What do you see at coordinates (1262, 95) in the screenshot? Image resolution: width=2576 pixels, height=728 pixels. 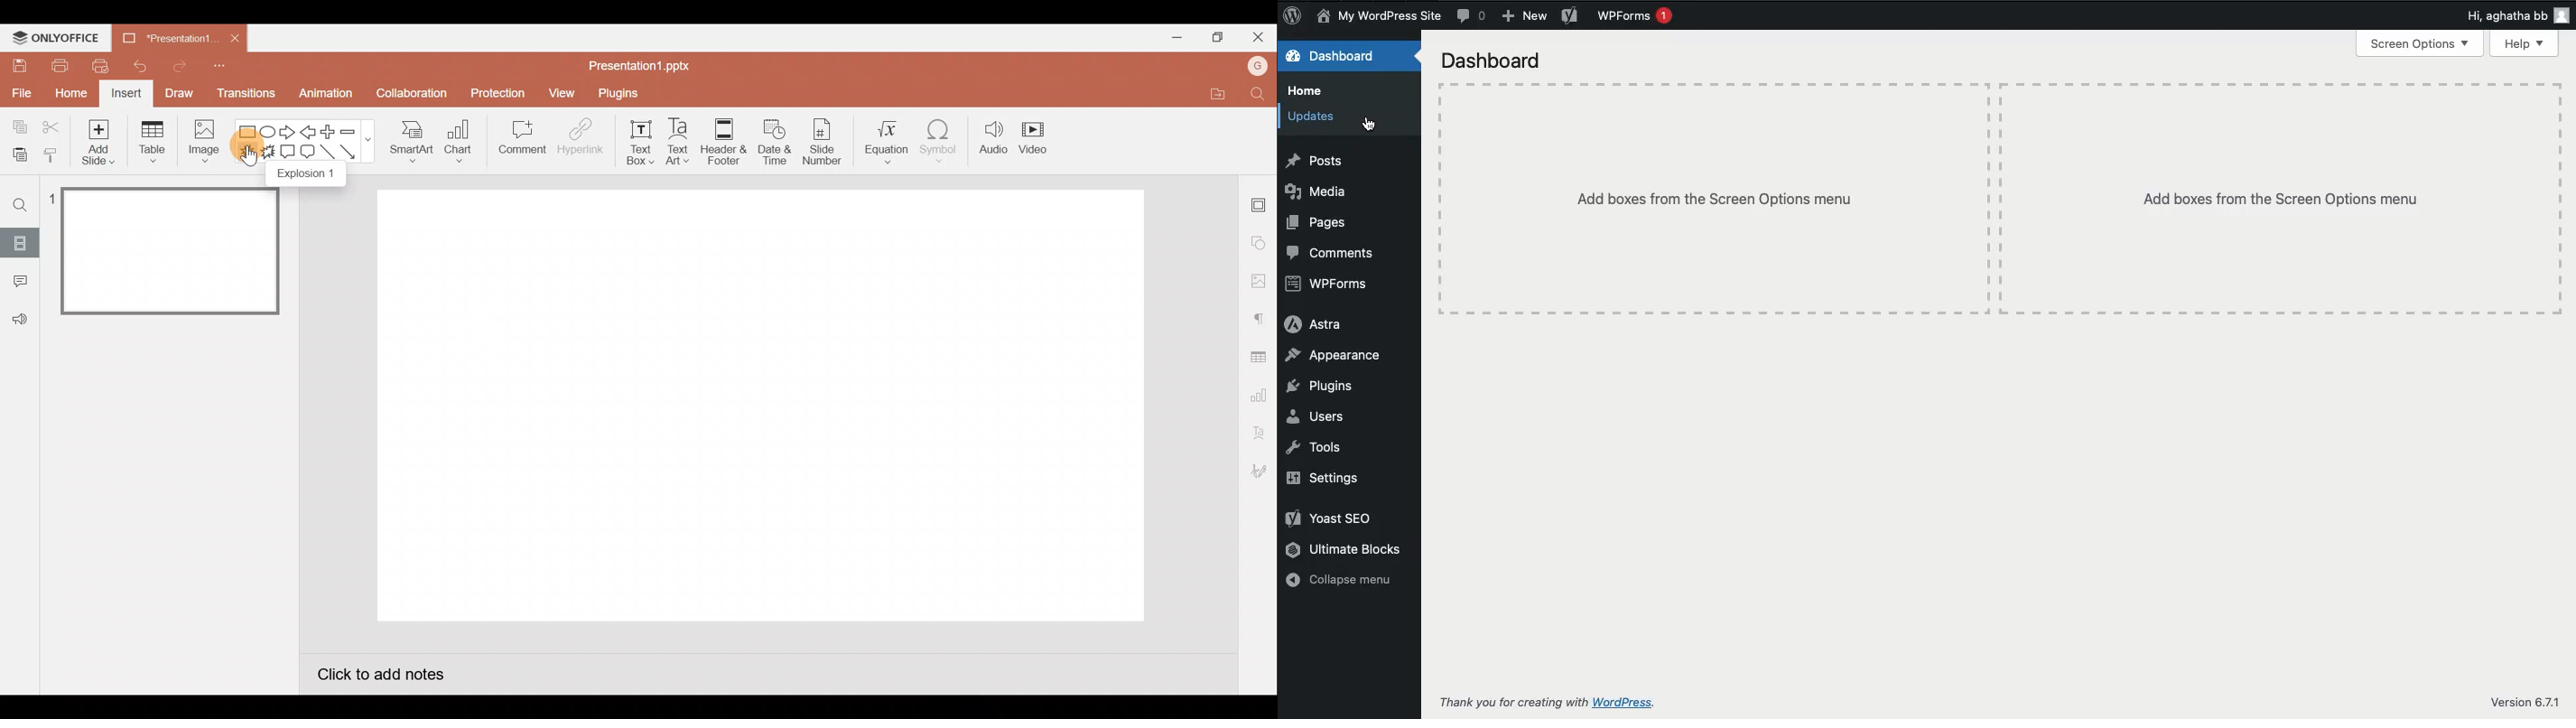 I see `Find` at bounding box center [1262, 95].